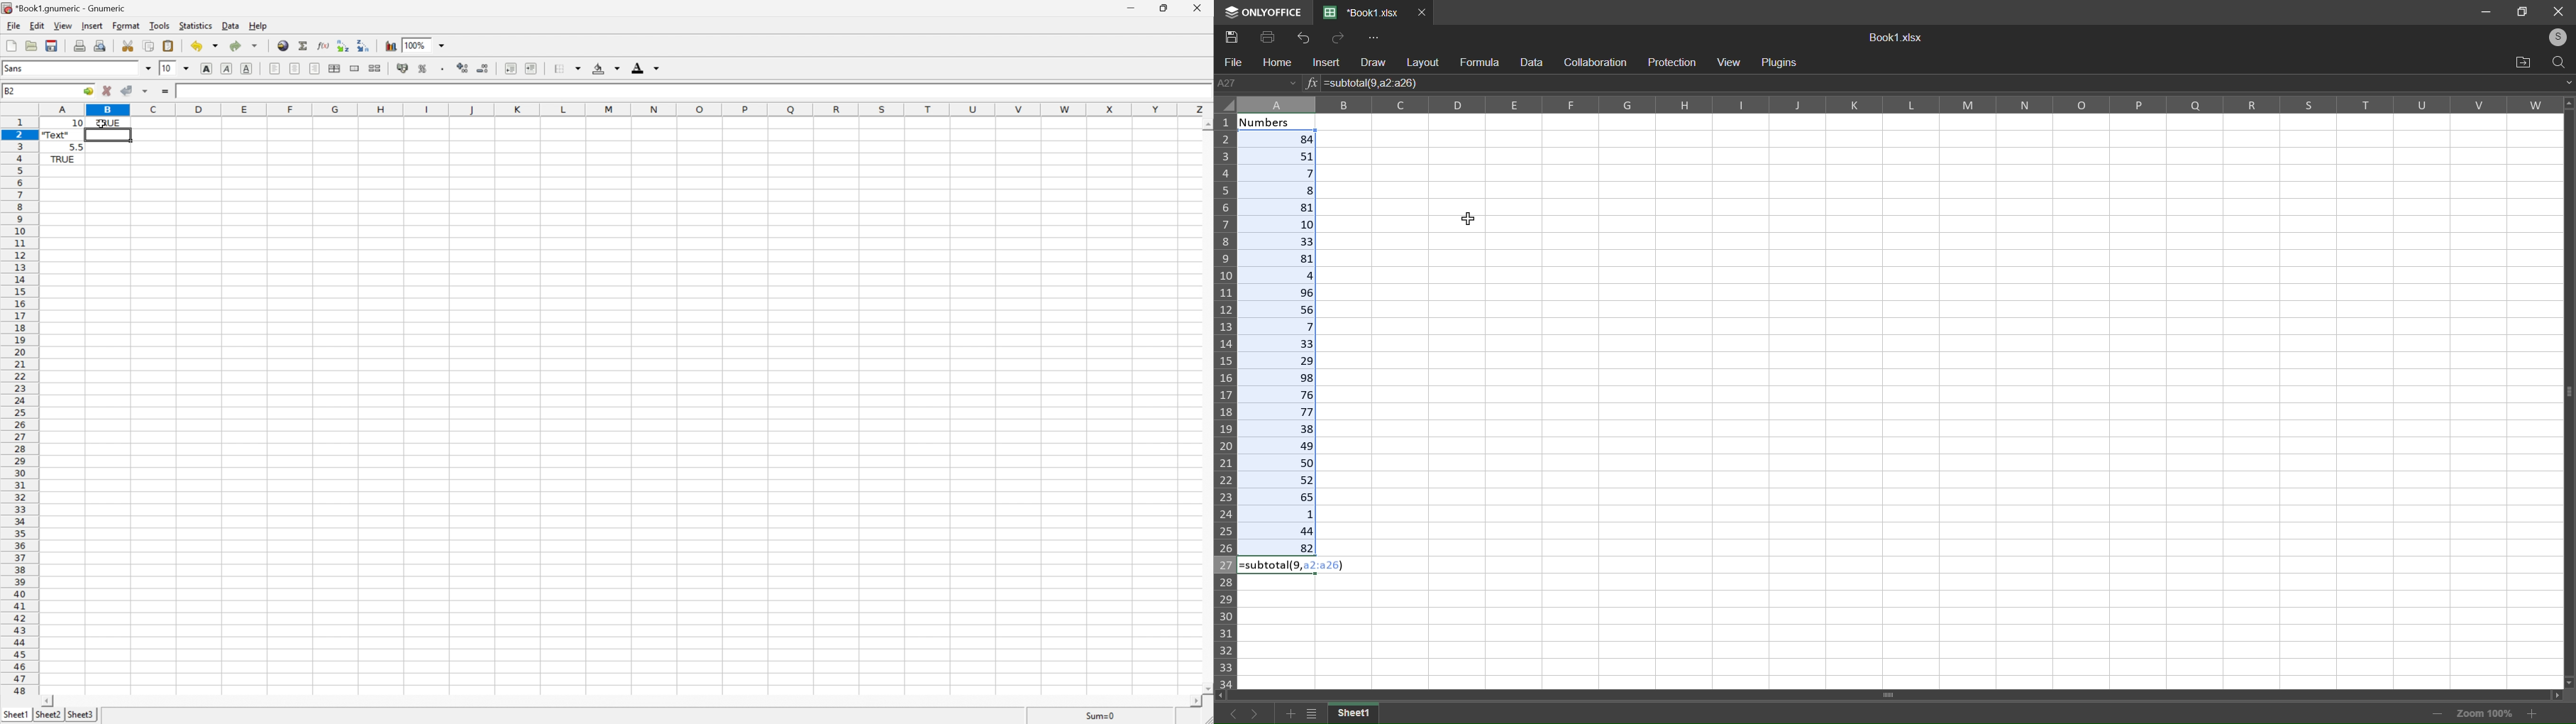  Describe the element at coordinates (1225, 693) in the screenshot. I see `move left` at that location.